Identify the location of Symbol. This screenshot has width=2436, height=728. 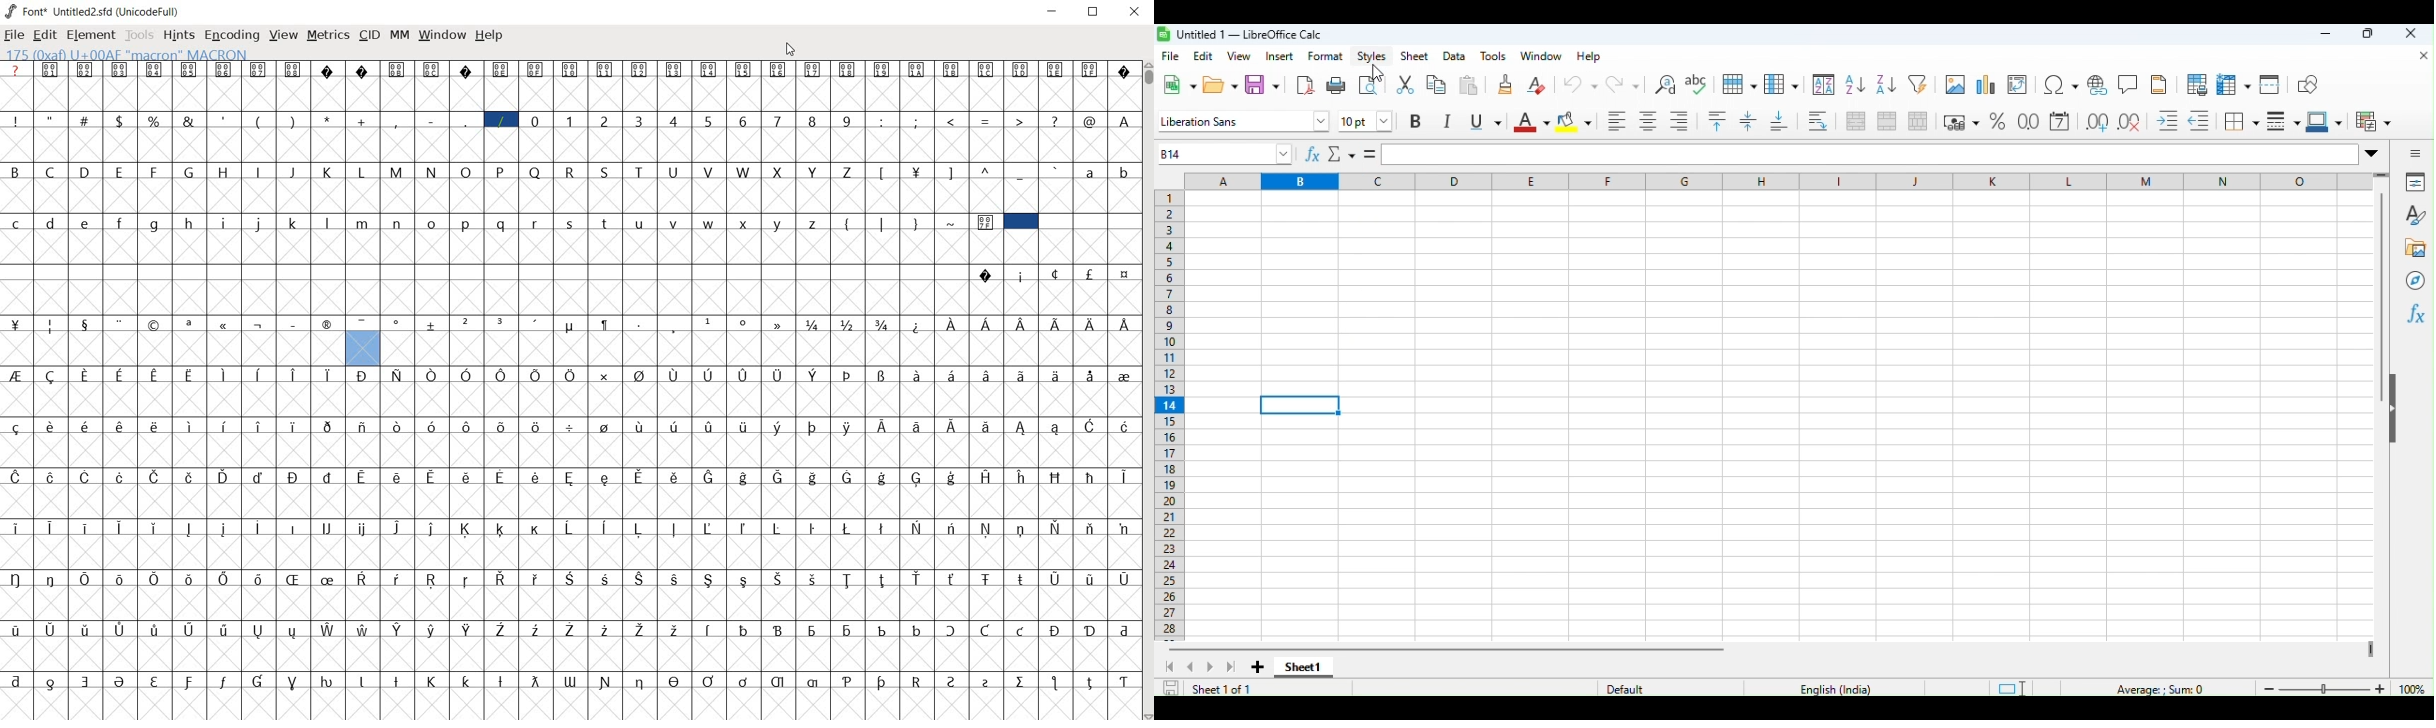
(293, 324).